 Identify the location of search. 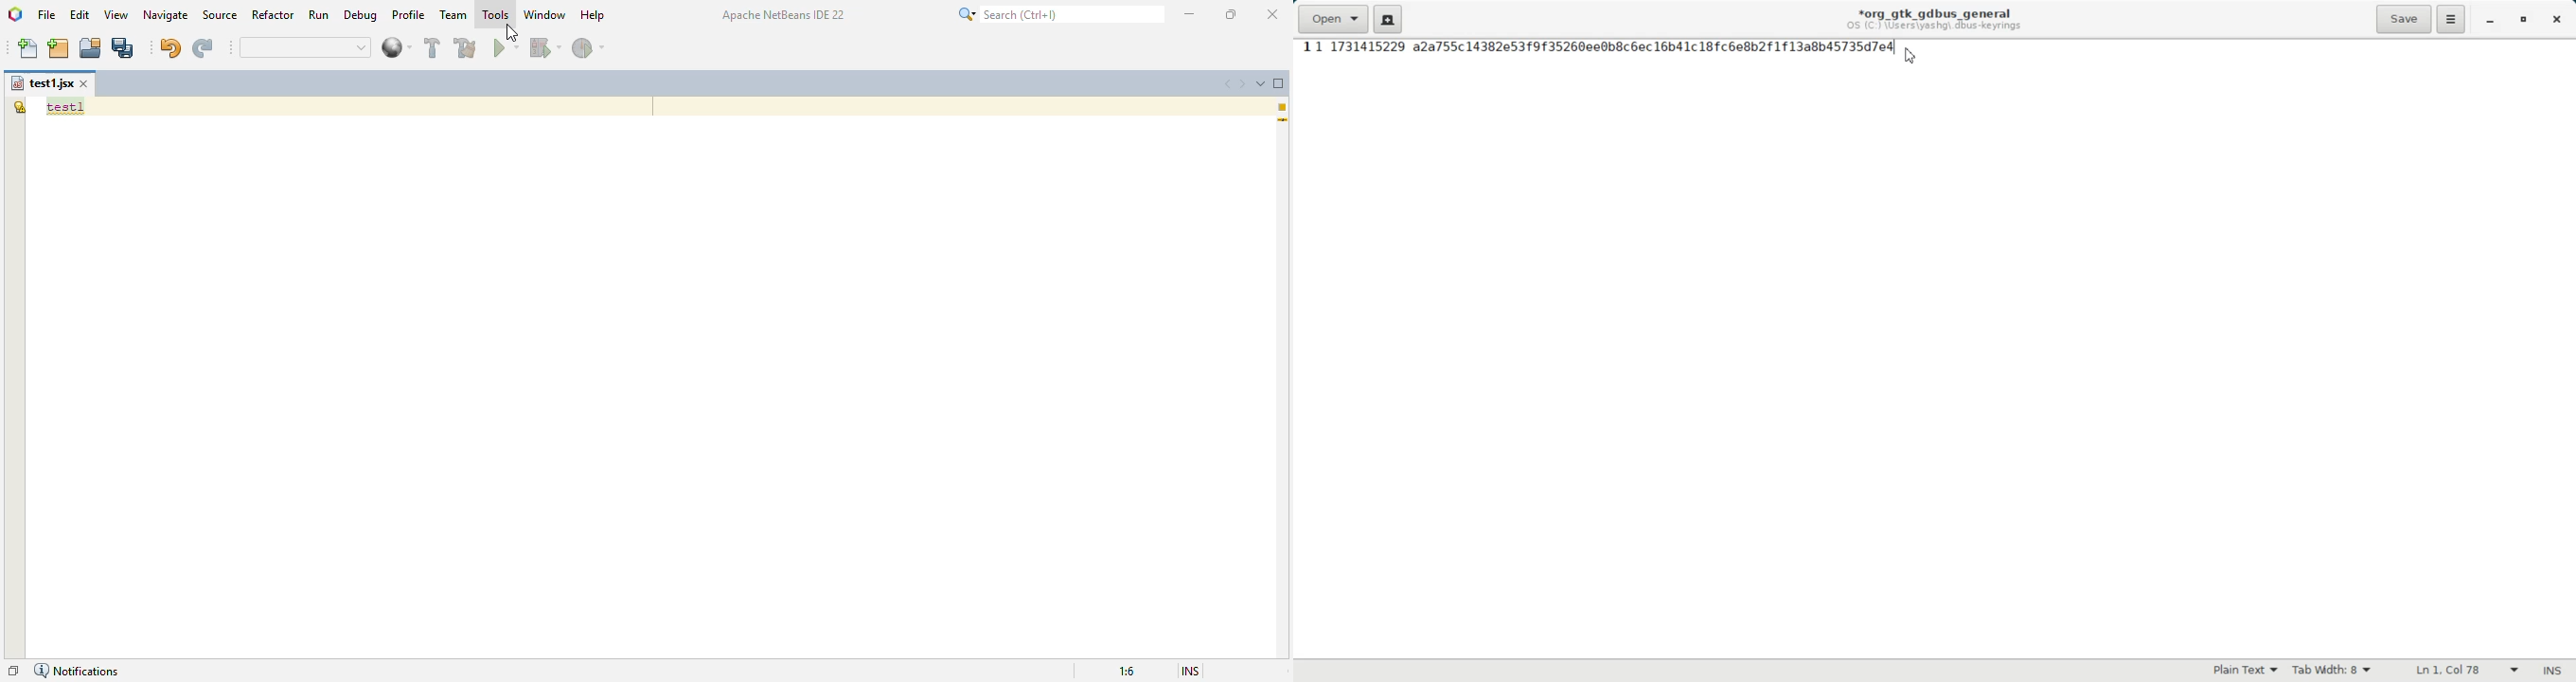
(1057, 14).